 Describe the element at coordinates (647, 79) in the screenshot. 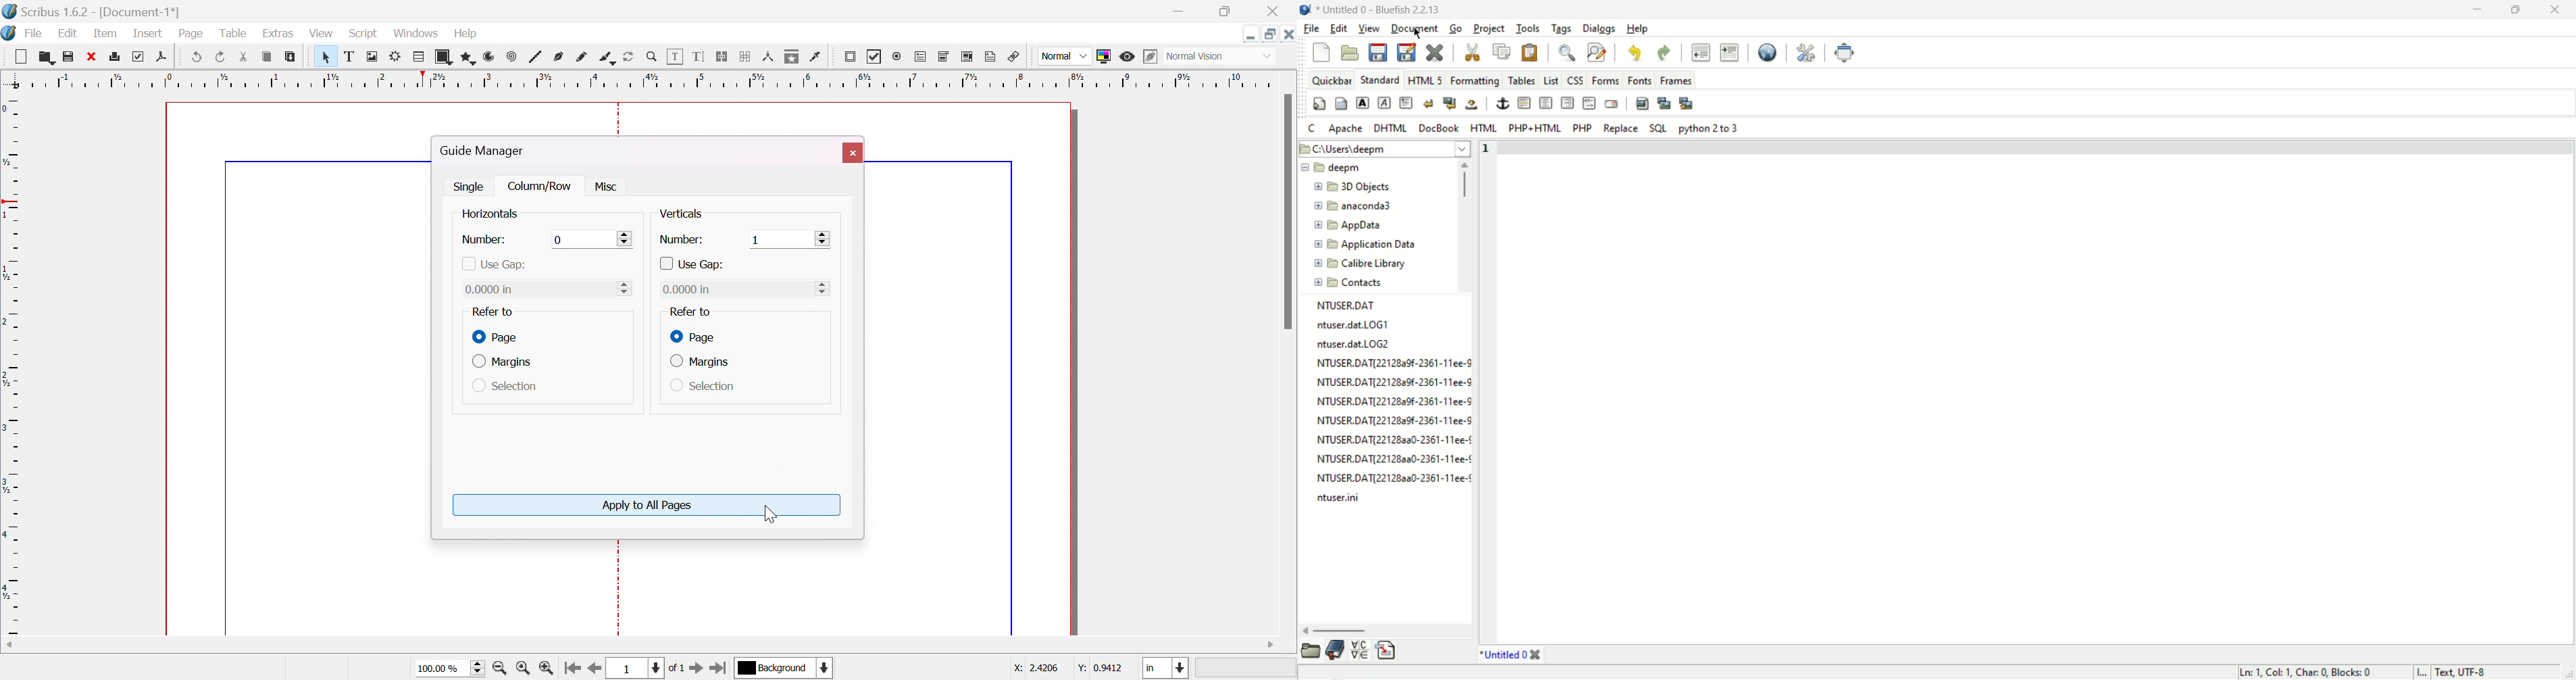

I see `ruler` at that location.